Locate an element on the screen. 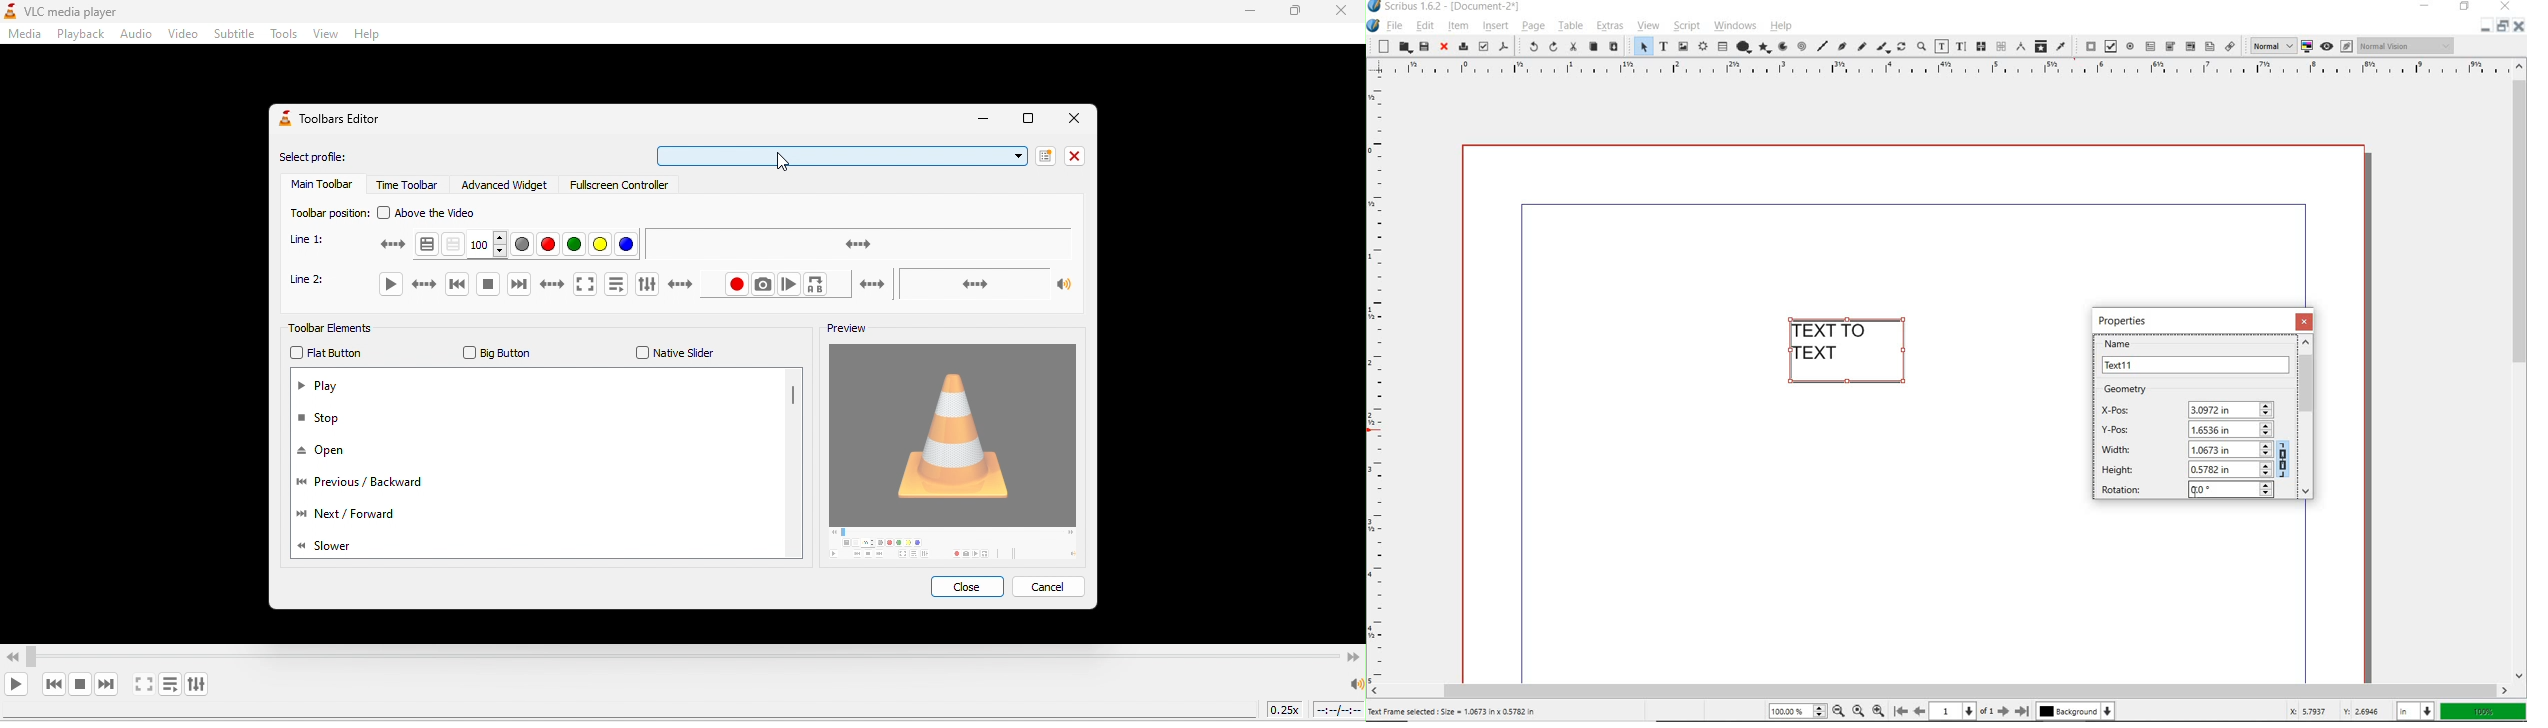  new profile is located at coordinates (1042, 155).